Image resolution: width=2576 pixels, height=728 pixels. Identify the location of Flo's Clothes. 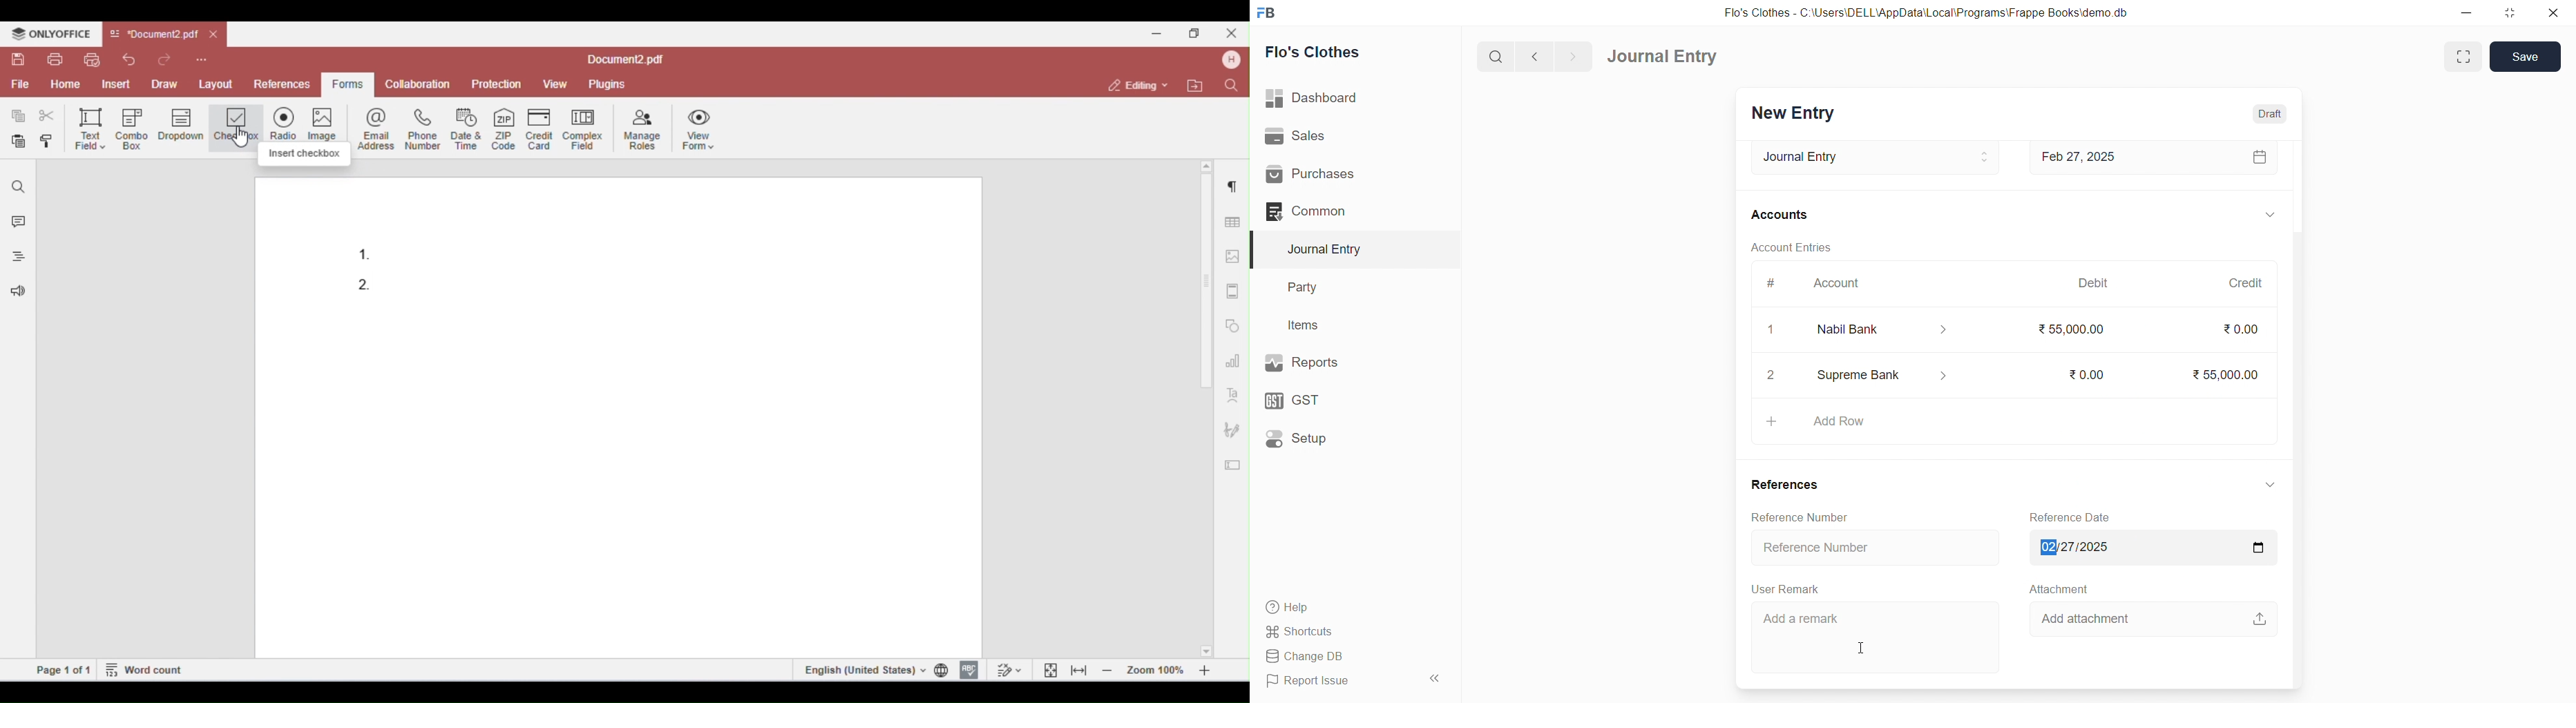
(1320, 52).